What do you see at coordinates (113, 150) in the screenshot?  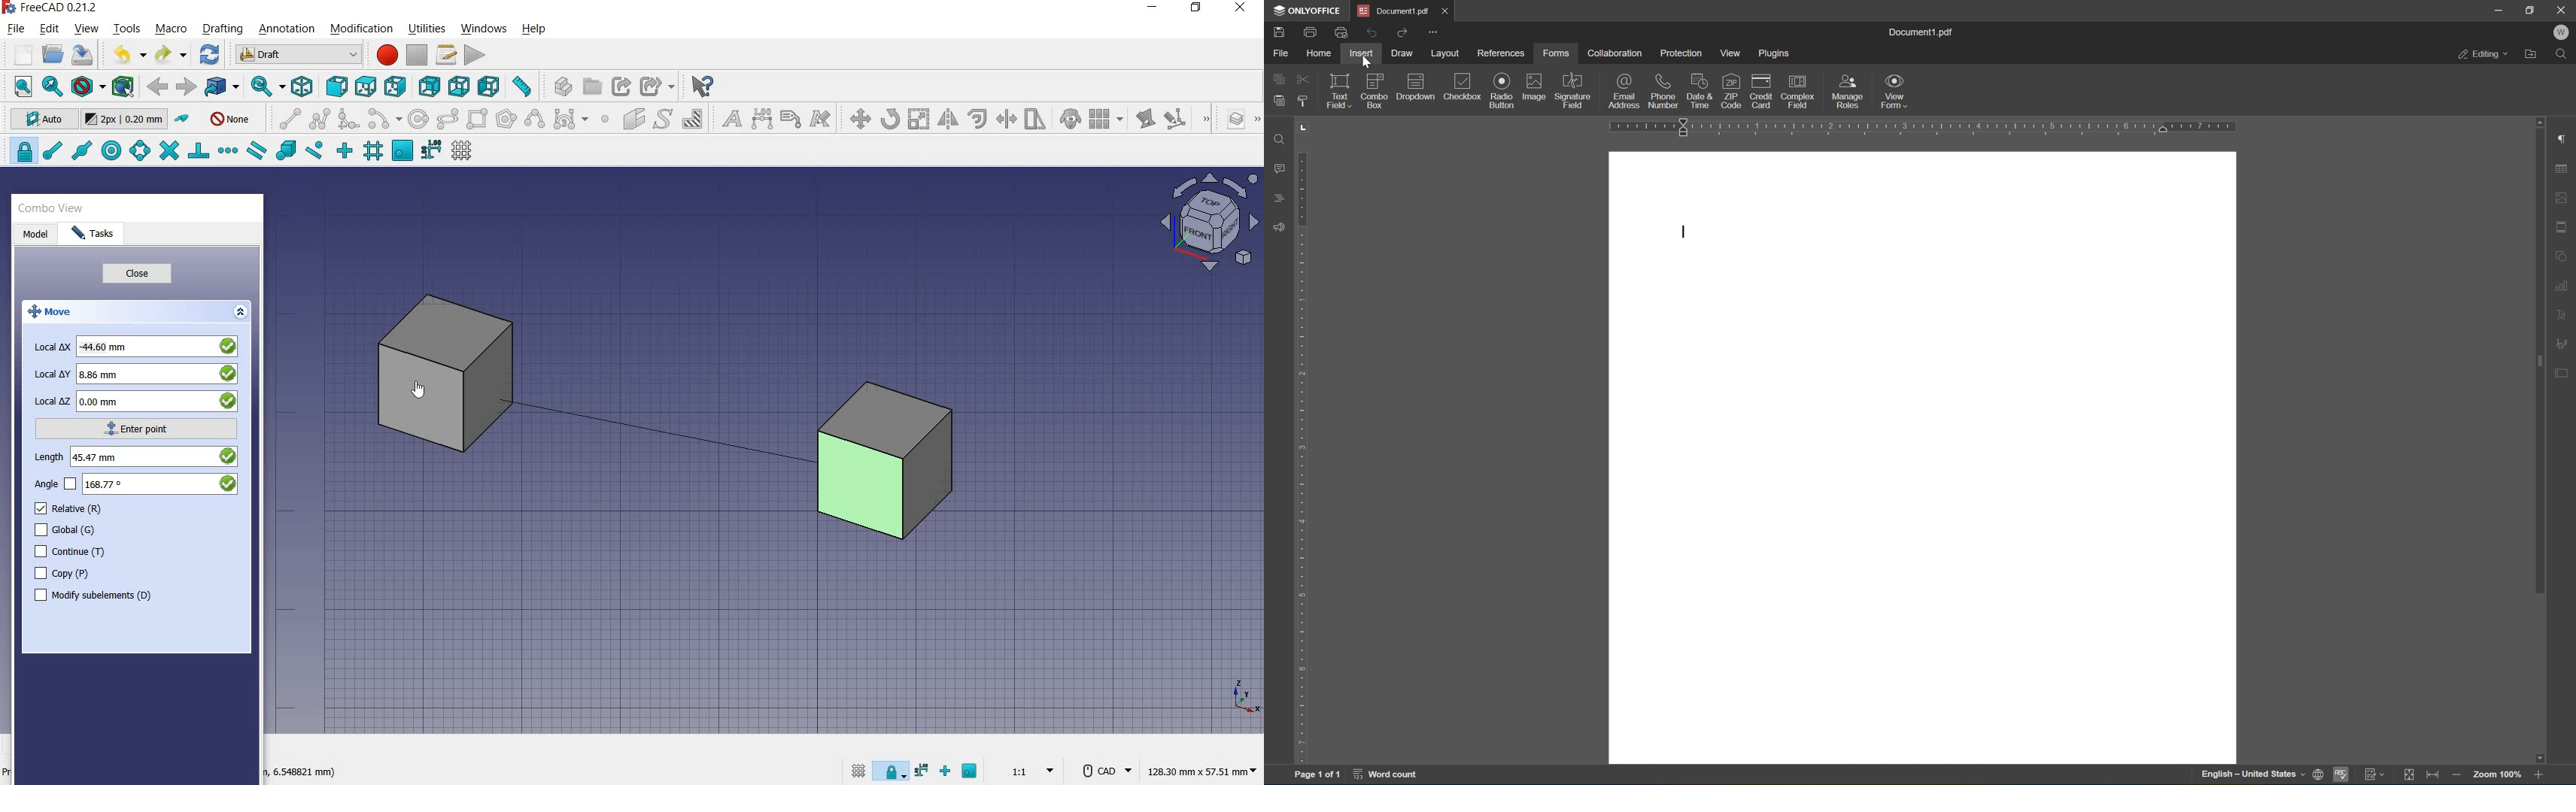 I see `snap center` at bounding box center [113, 150].